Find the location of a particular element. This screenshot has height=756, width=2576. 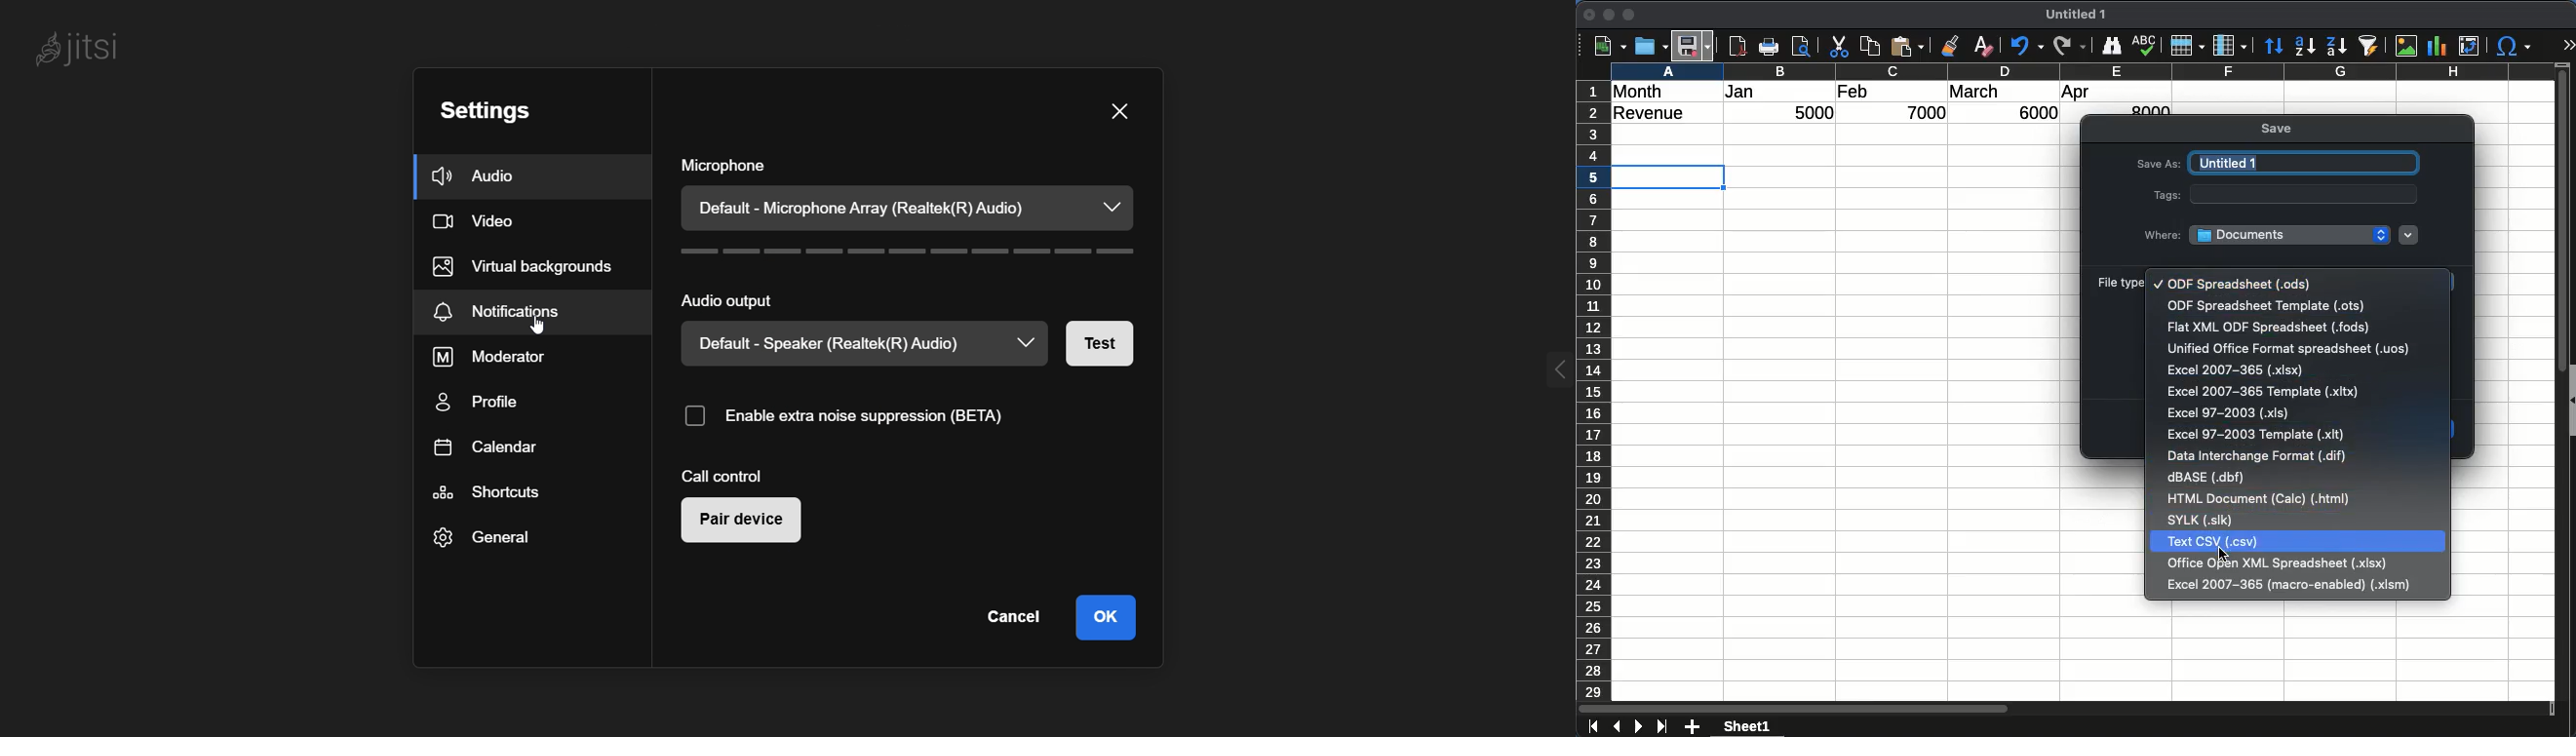

close is located at coordinates (1590, 15).